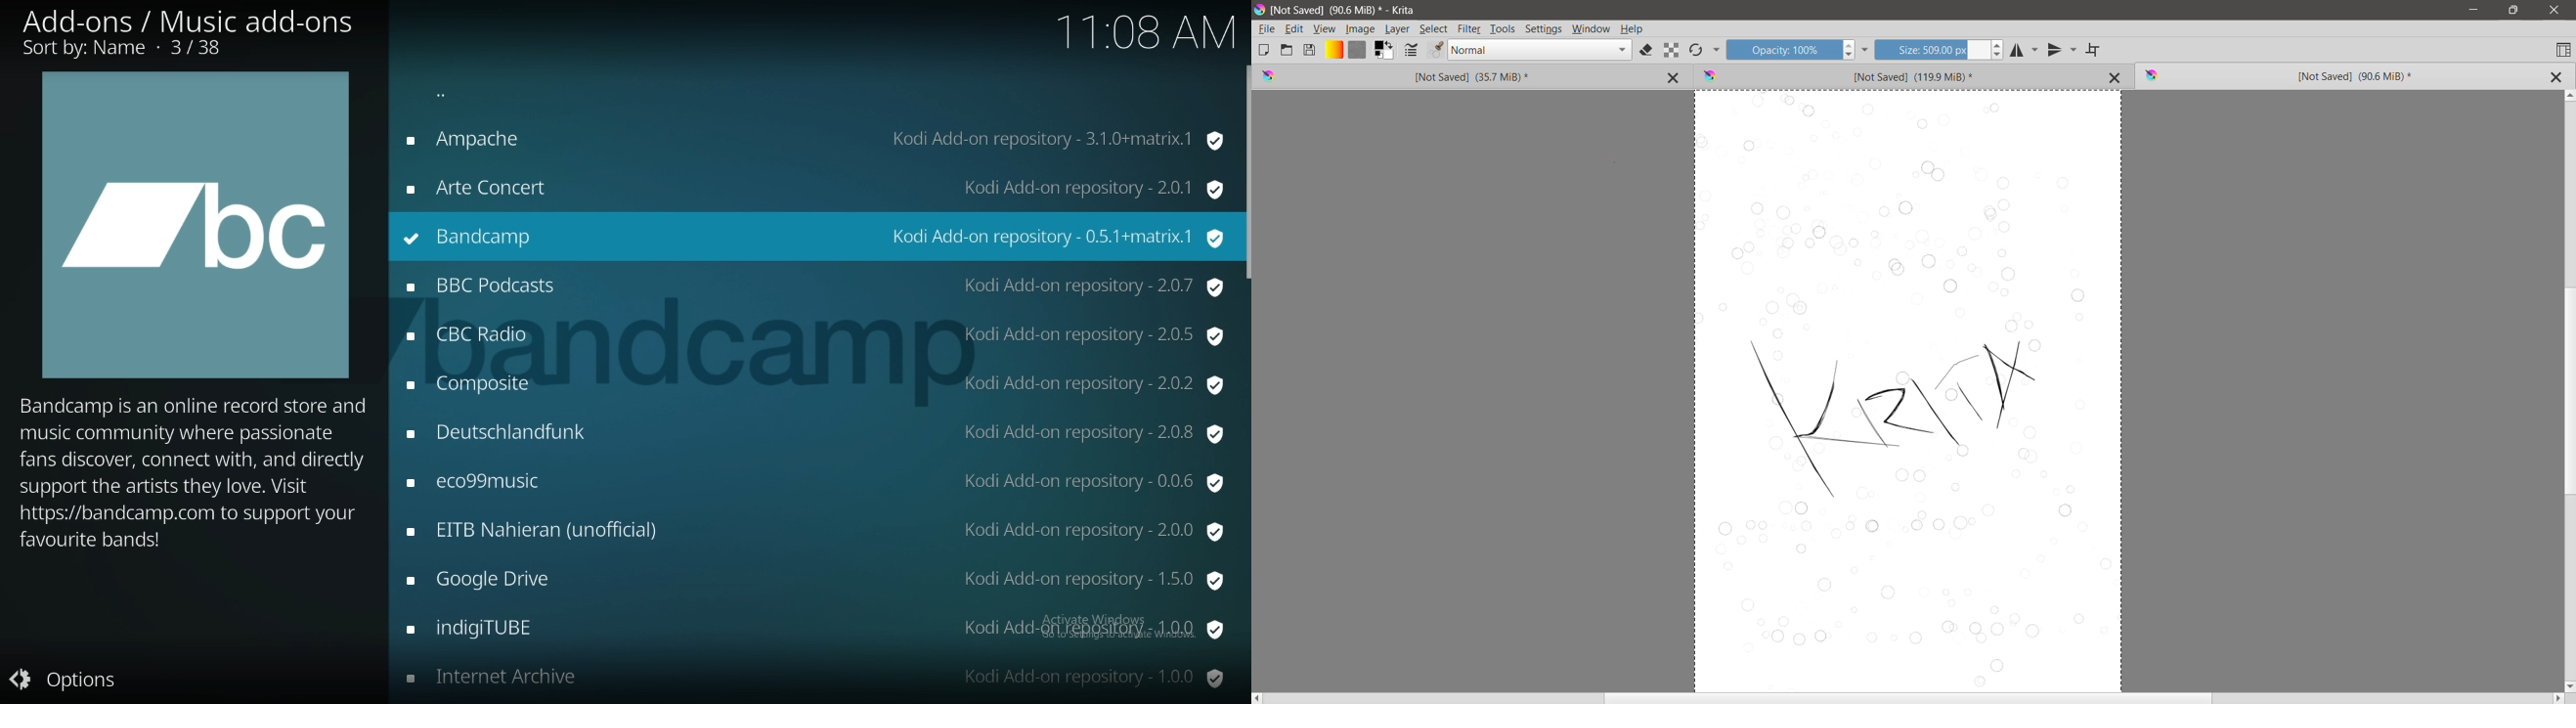  What do you see at coordinates (1333, 50) in the screenshot?
I see `Fill Gradients` at bounding box center [1333, 50].